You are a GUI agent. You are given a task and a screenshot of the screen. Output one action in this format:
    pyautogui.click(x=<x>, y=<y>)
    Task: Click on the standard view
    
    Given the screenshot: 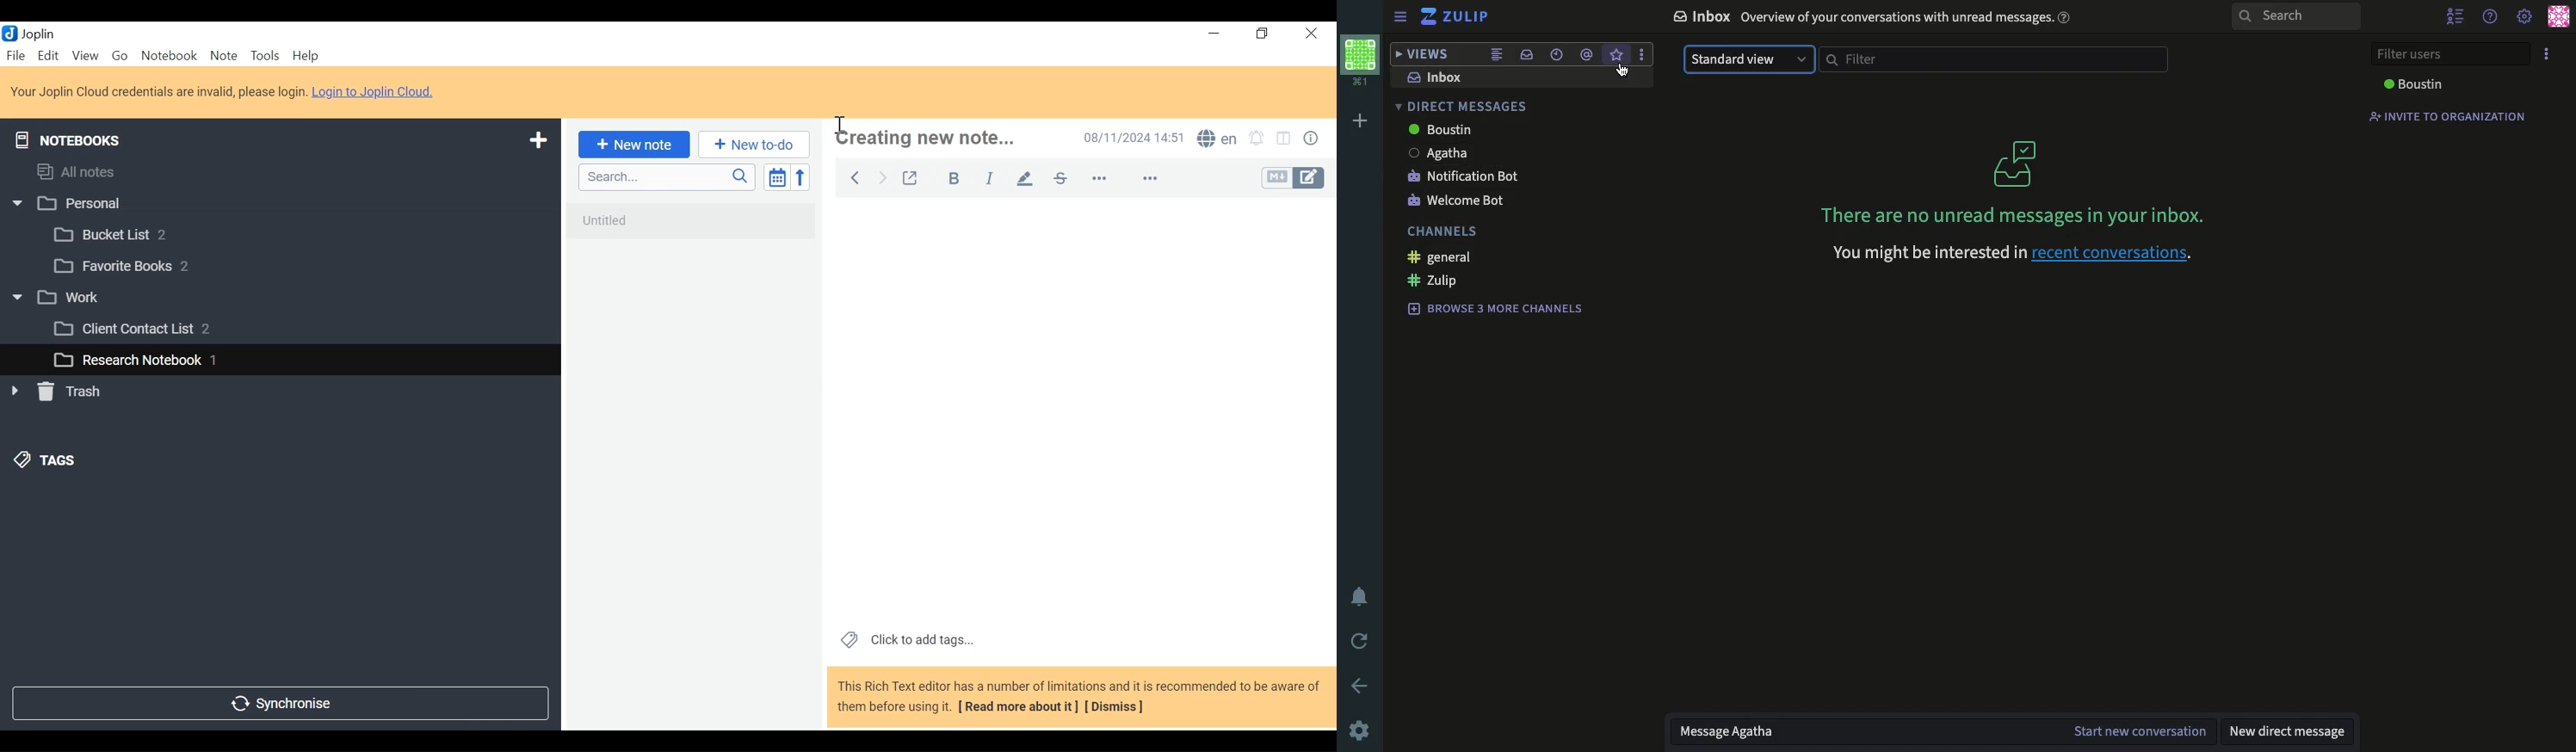 What is the action you would take?
    pyautogui.click(x=1750, y=59)
    